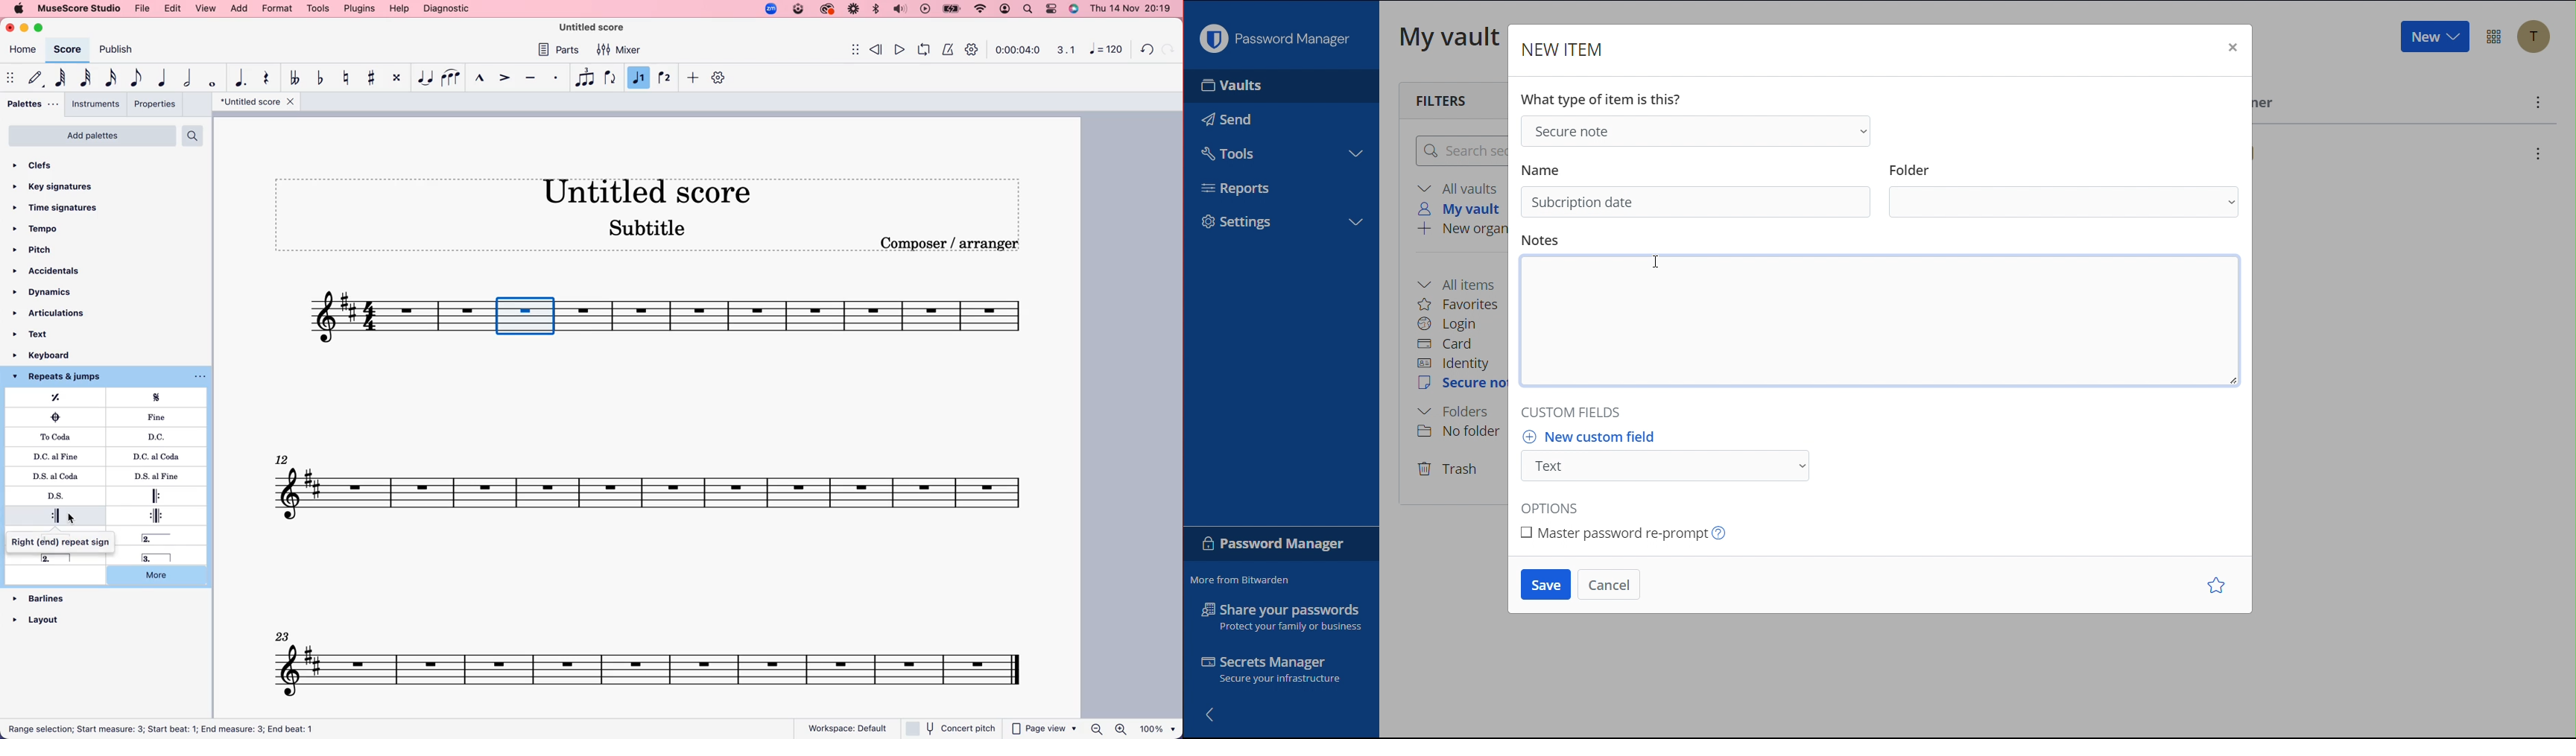  I want to click on Trash, so click(1449, 470).